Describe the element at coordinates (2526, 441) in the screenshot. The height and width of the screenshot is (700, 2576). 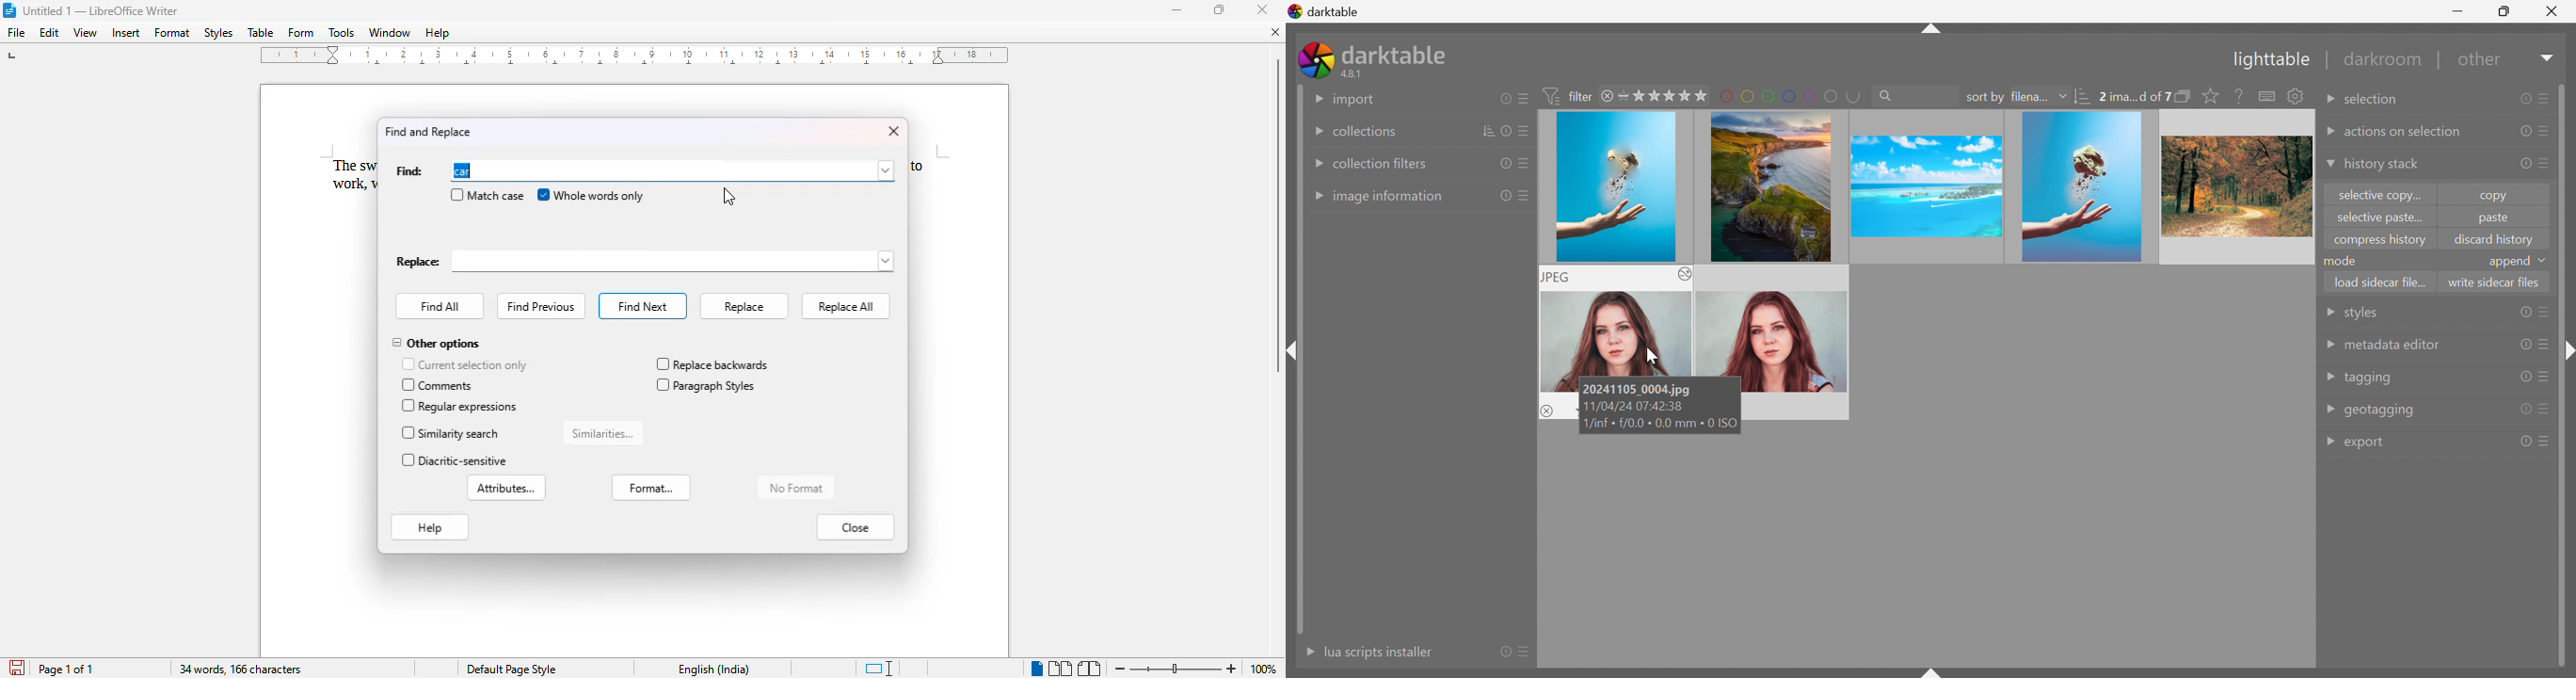
I see `reset` at that location.